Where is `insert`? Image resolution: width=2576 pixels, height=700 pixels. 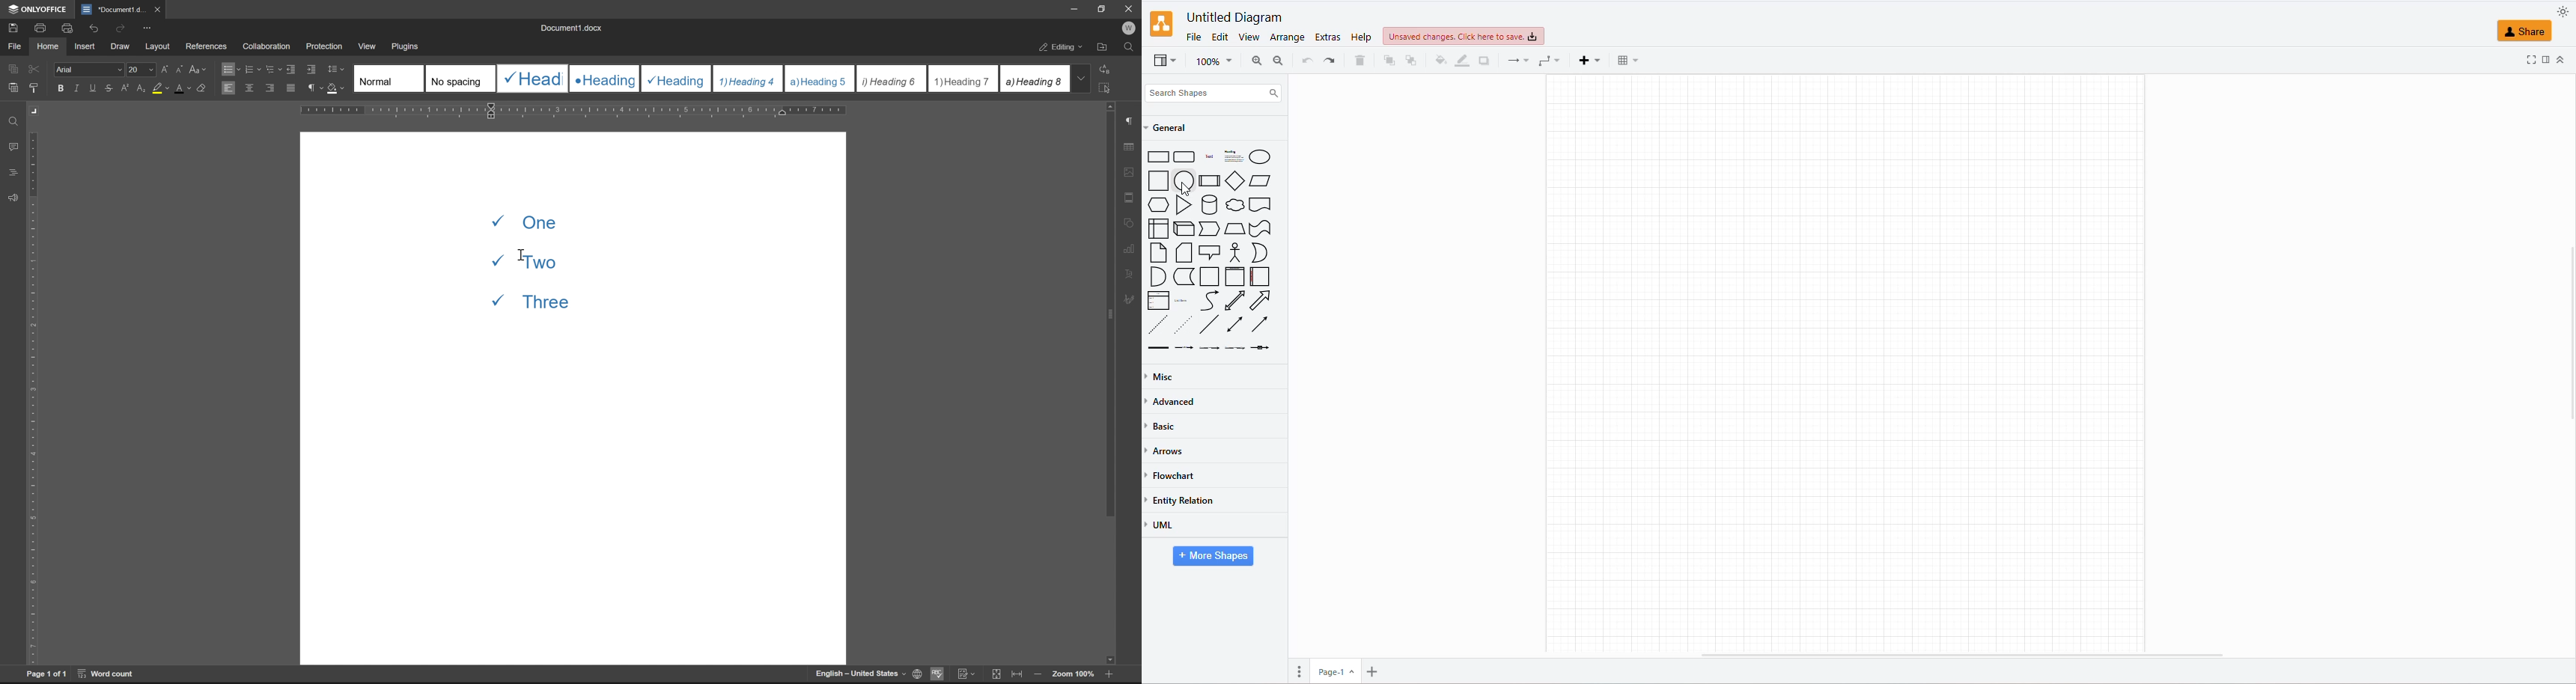 insert is located at coordinates (84, 45).